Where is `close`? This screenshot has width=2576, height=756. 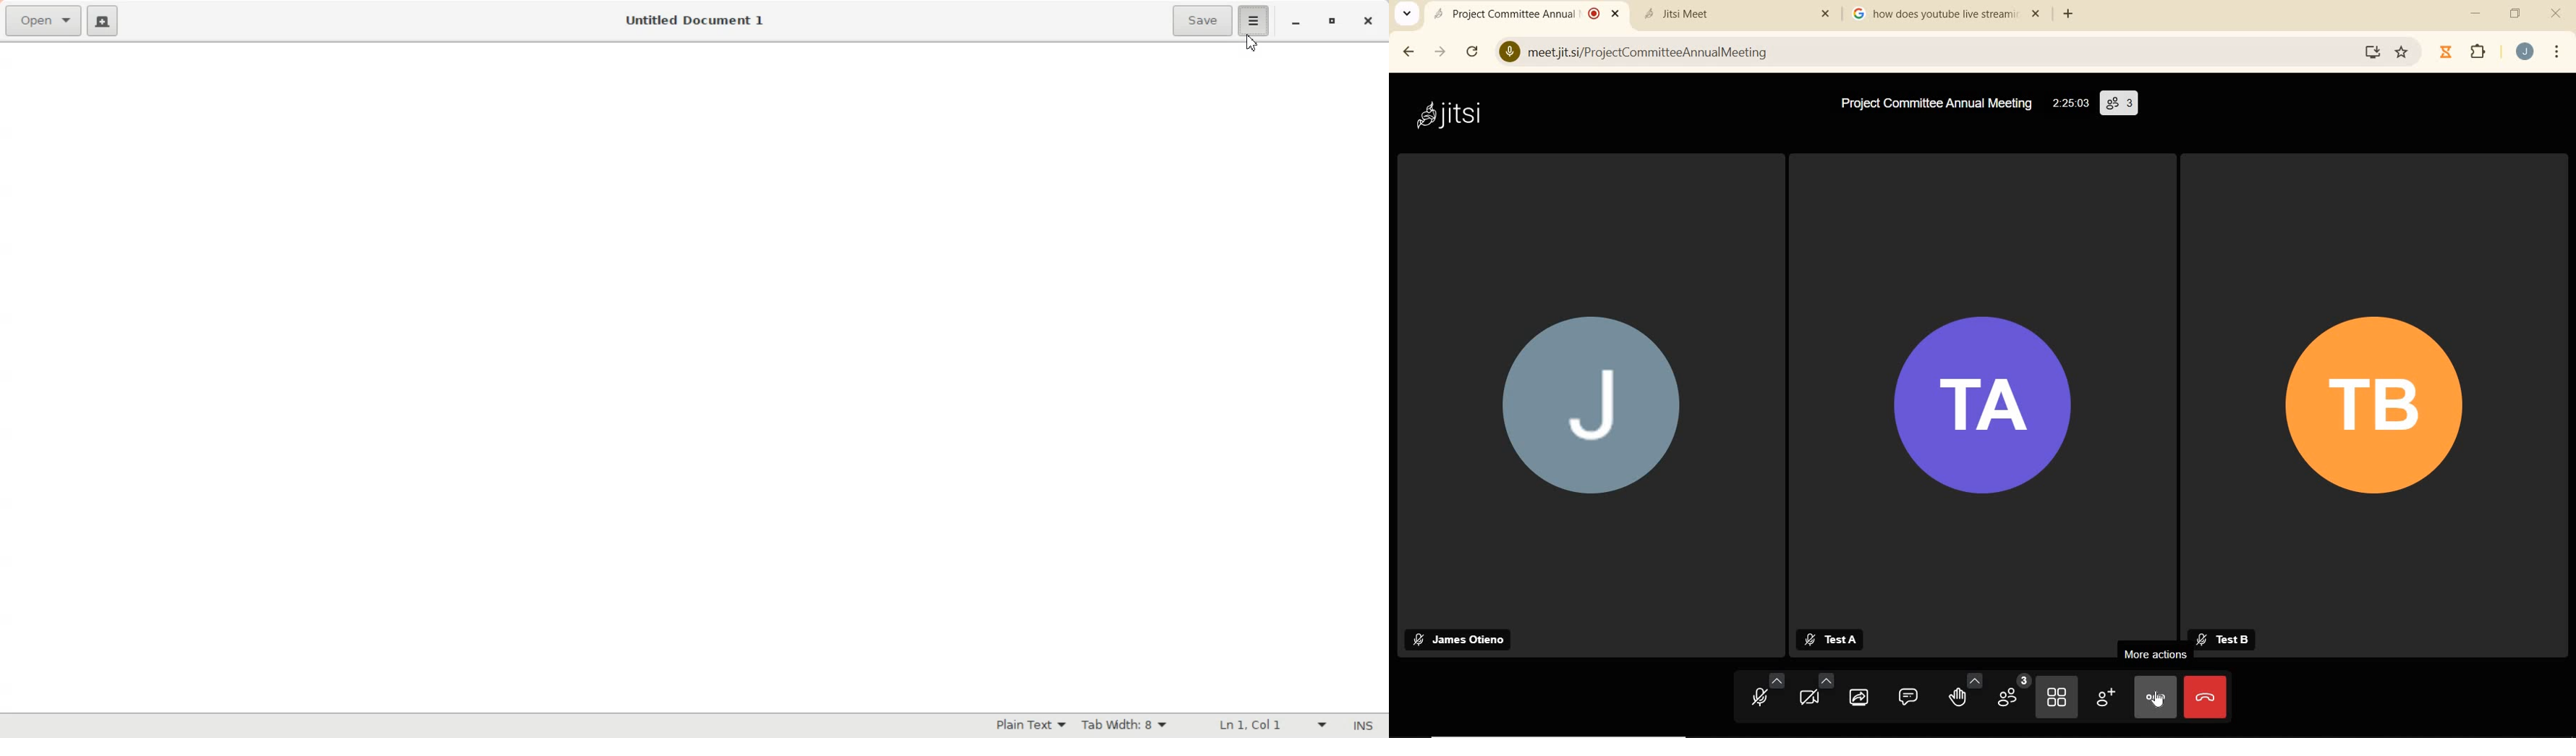 close is located at coordinates (2039, 15).